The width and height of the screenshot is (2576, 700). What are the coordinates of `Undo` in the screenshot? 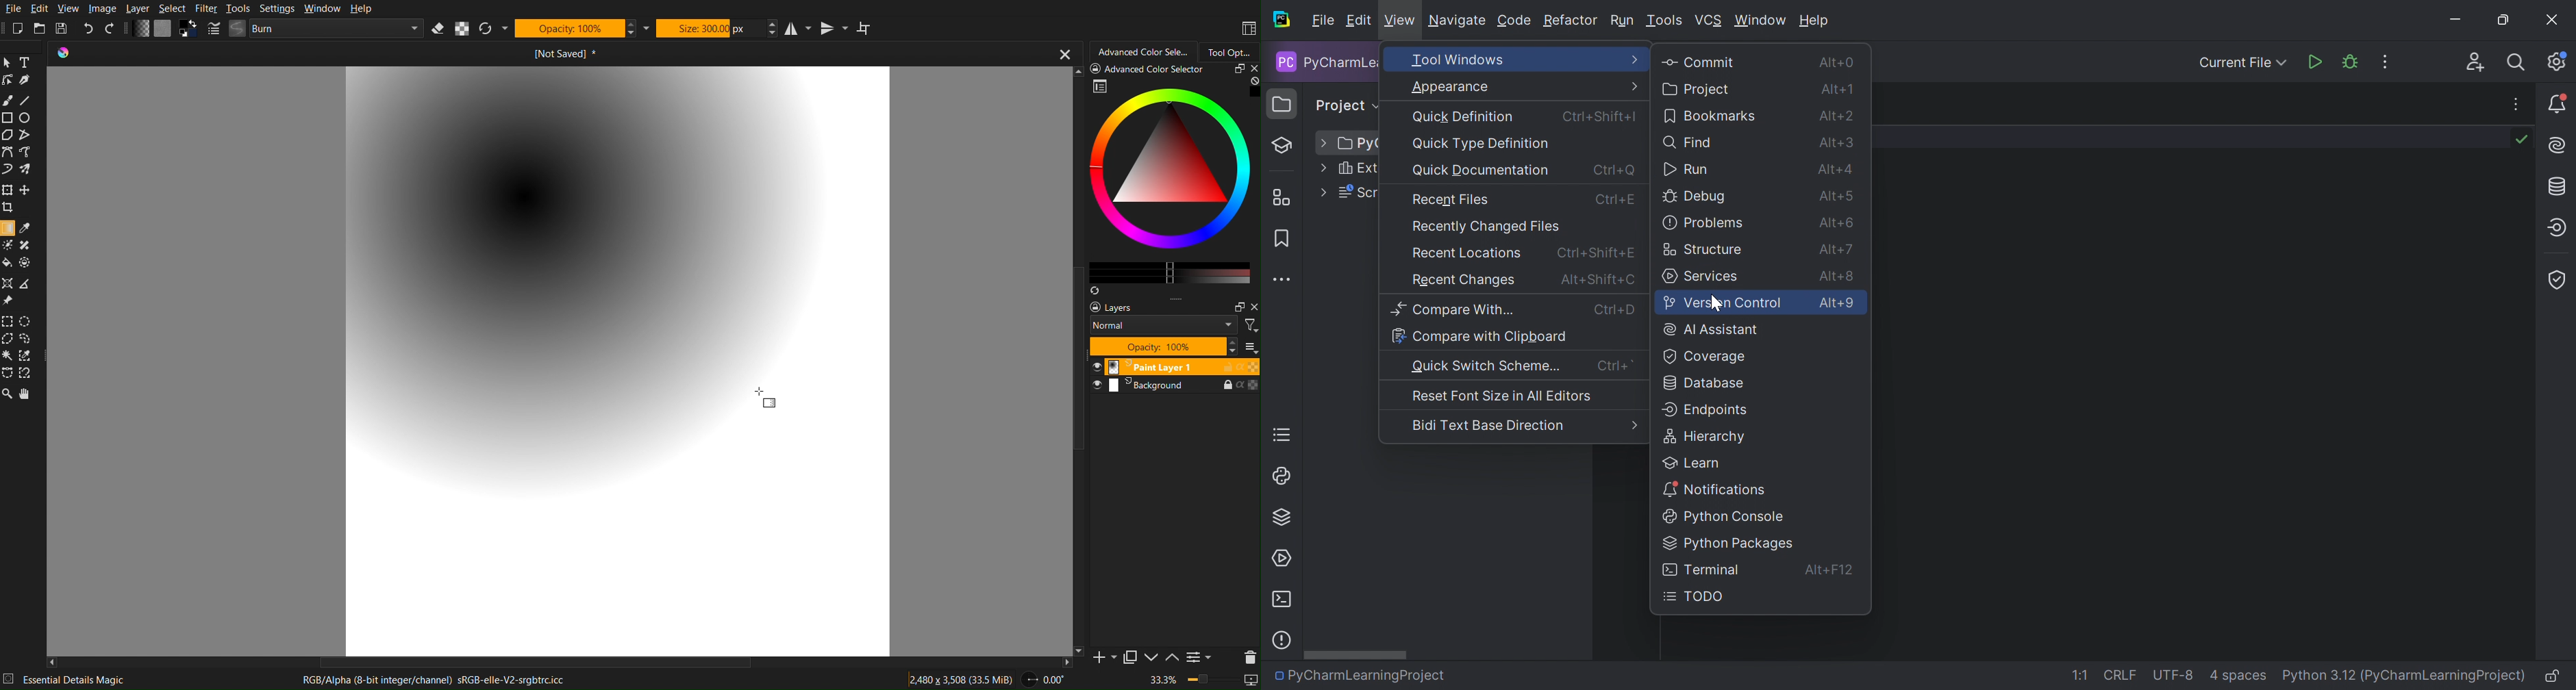 It's located at (89, 29).